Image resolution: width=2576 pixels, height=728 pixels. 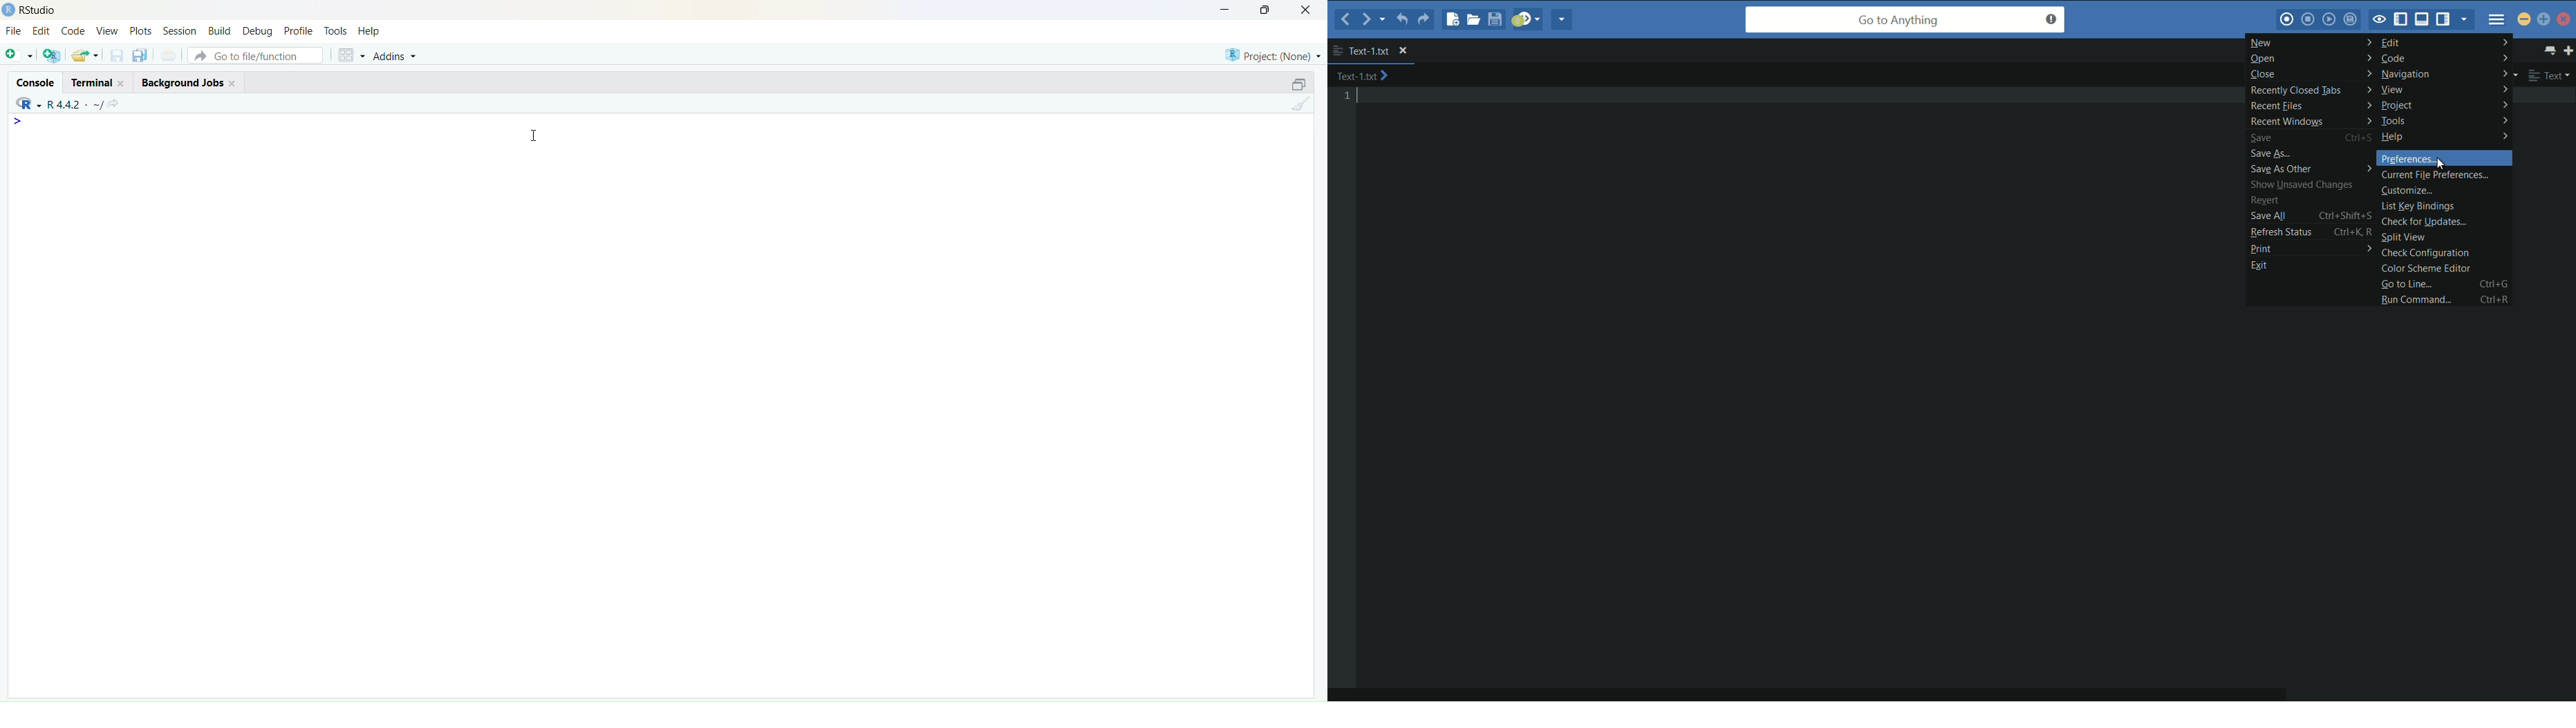 What do you see at coordinates (1291, 83) in the screenshot?
I see `maximise` at bounding box center [1291, 83].